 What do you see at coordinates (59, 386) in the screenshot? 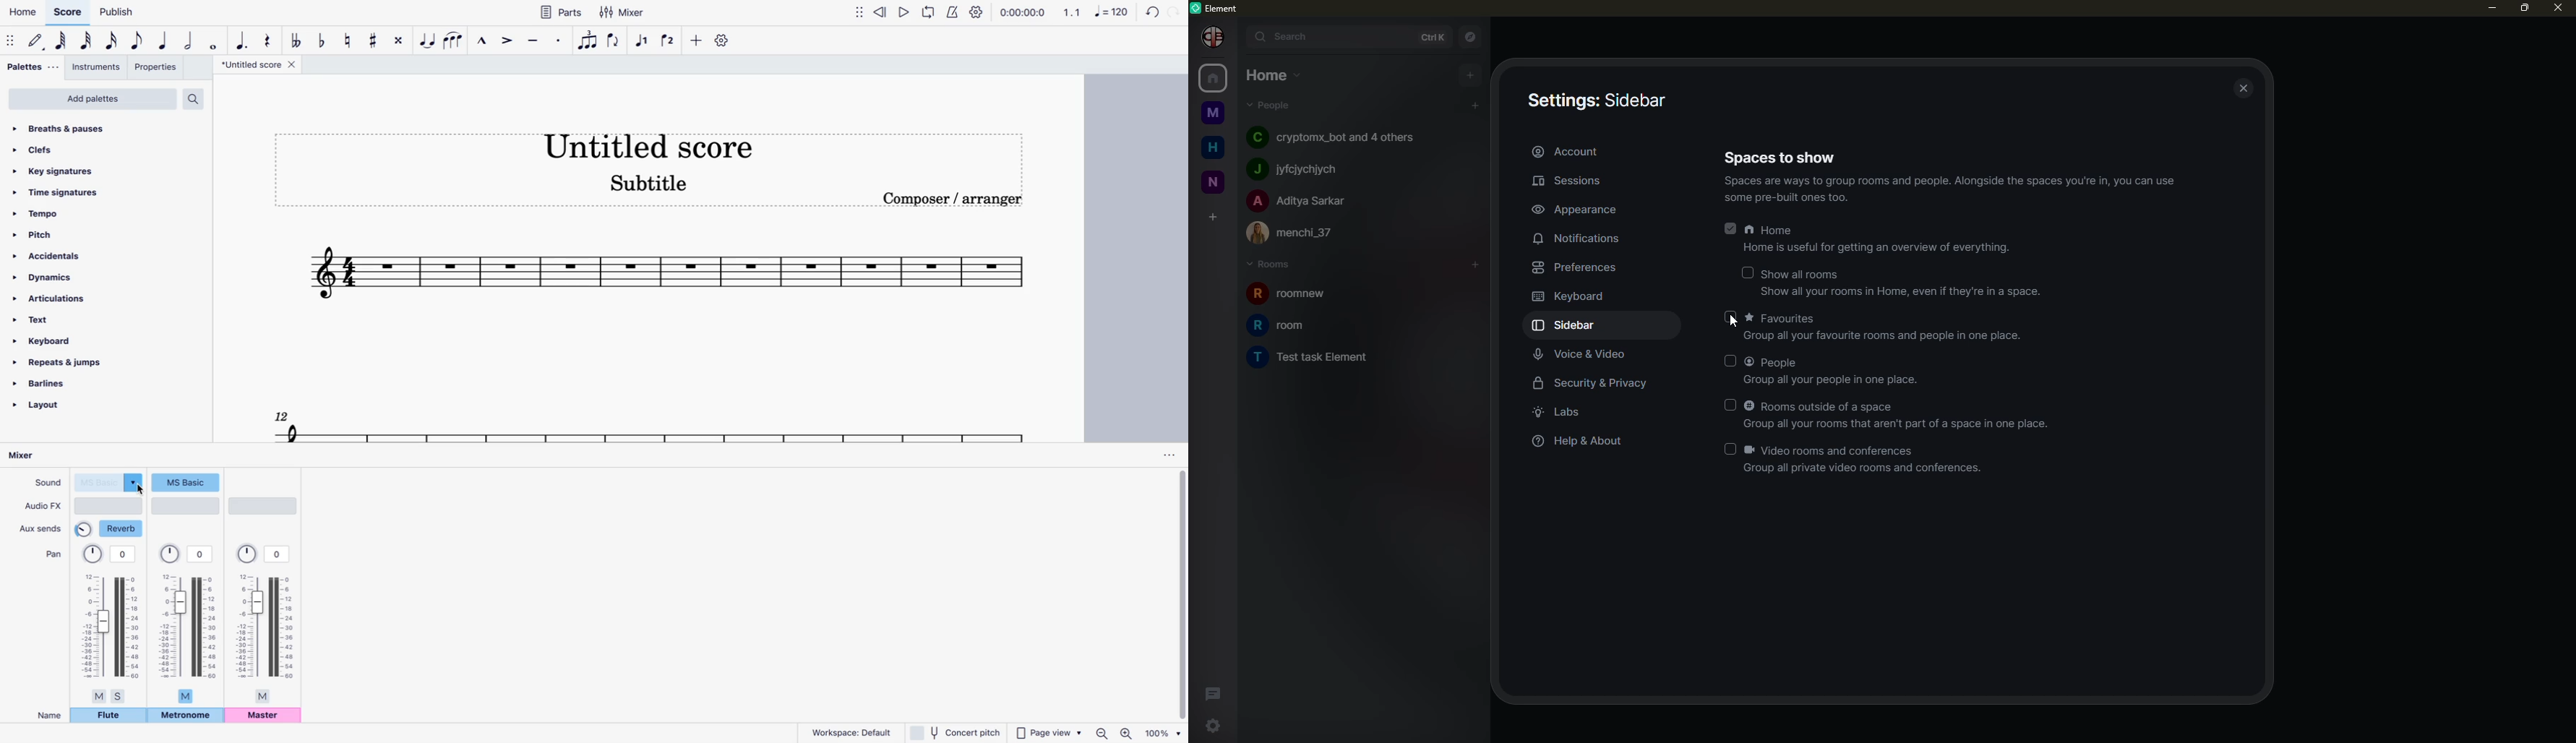
I see `barlines` at bounding box center [59, 386].